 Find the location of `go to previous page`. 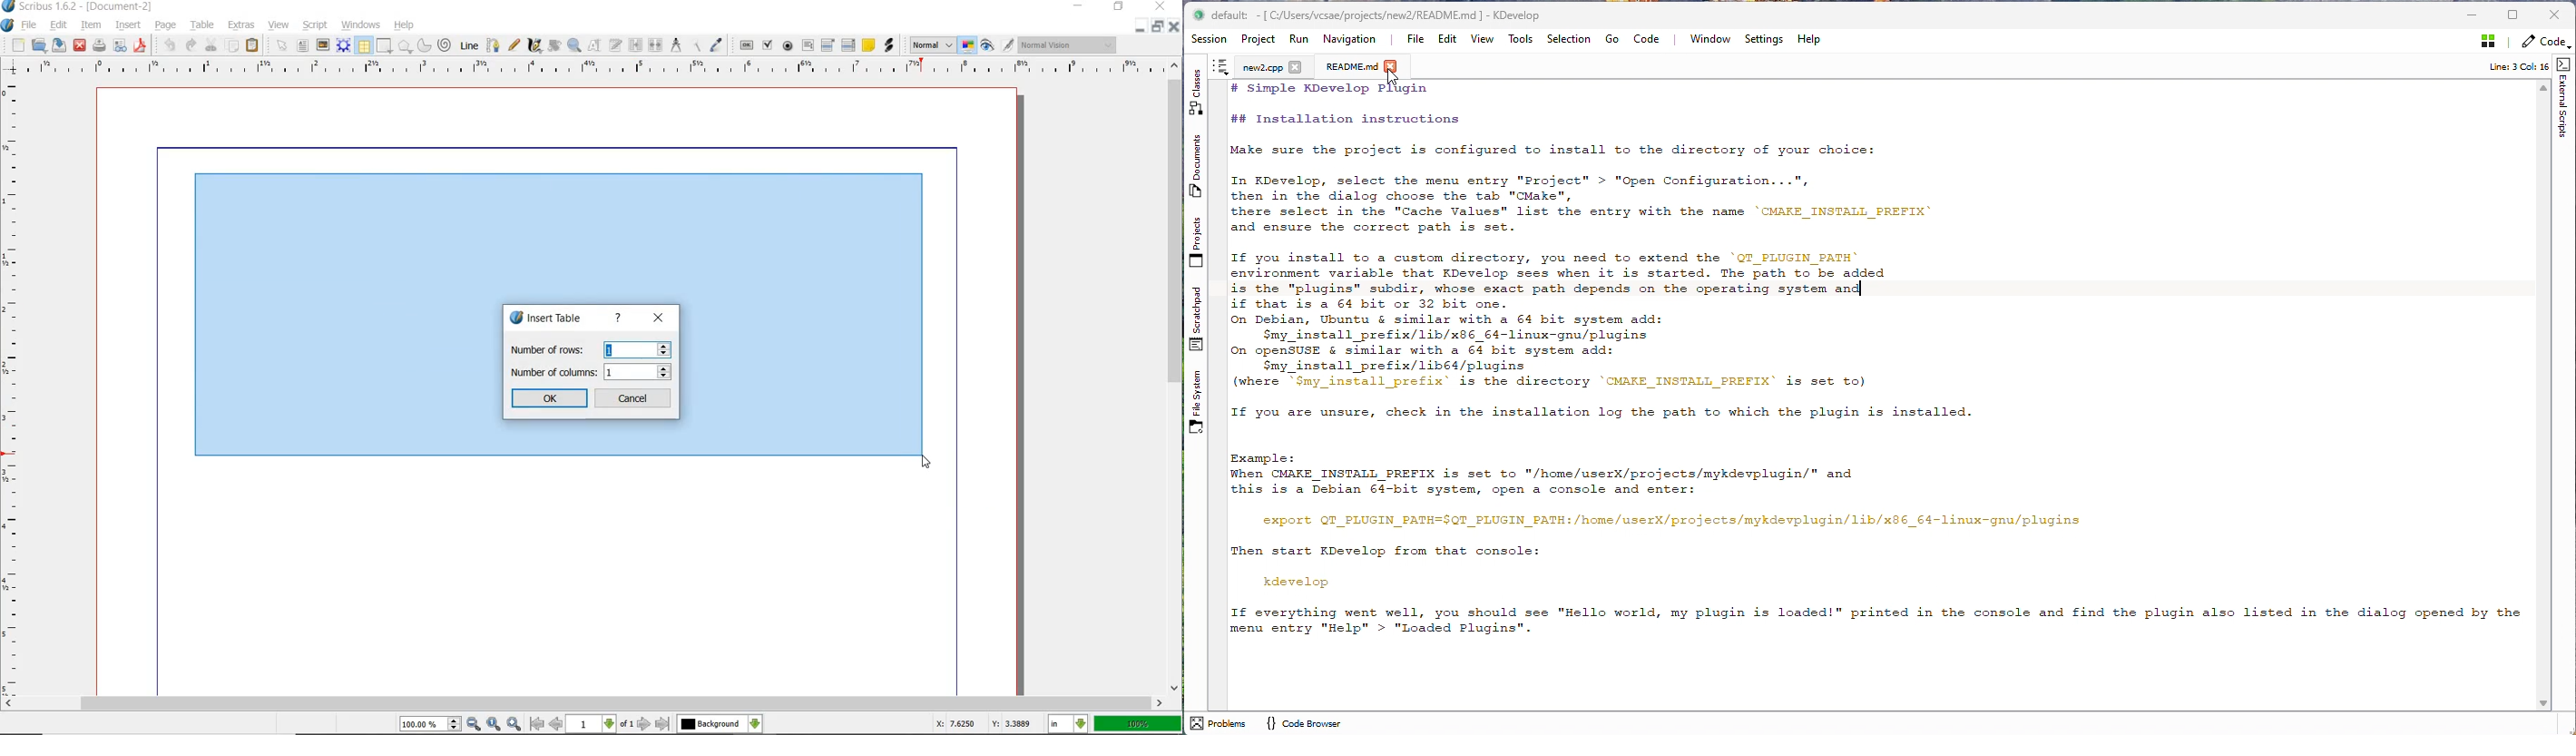

go to previous page is located at coordinates (557, 725).